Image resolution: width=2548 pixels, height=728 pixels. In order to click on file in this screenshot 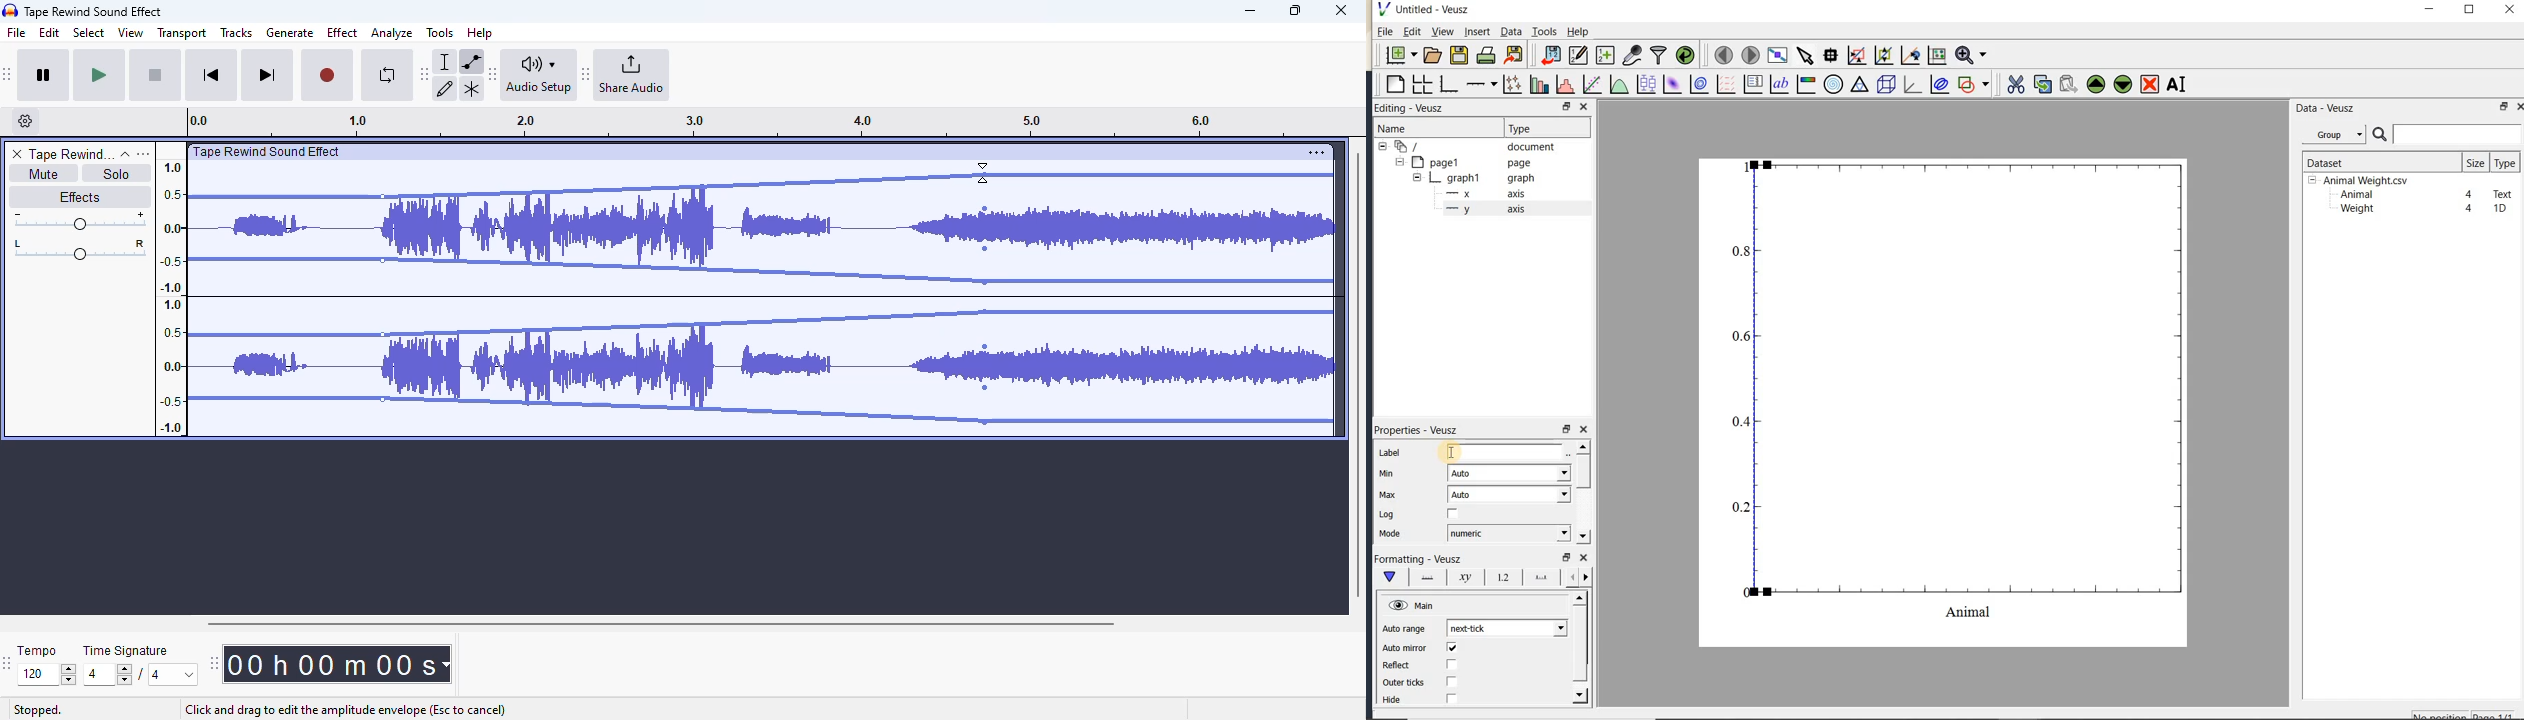, I will do `click(17, 33)`.